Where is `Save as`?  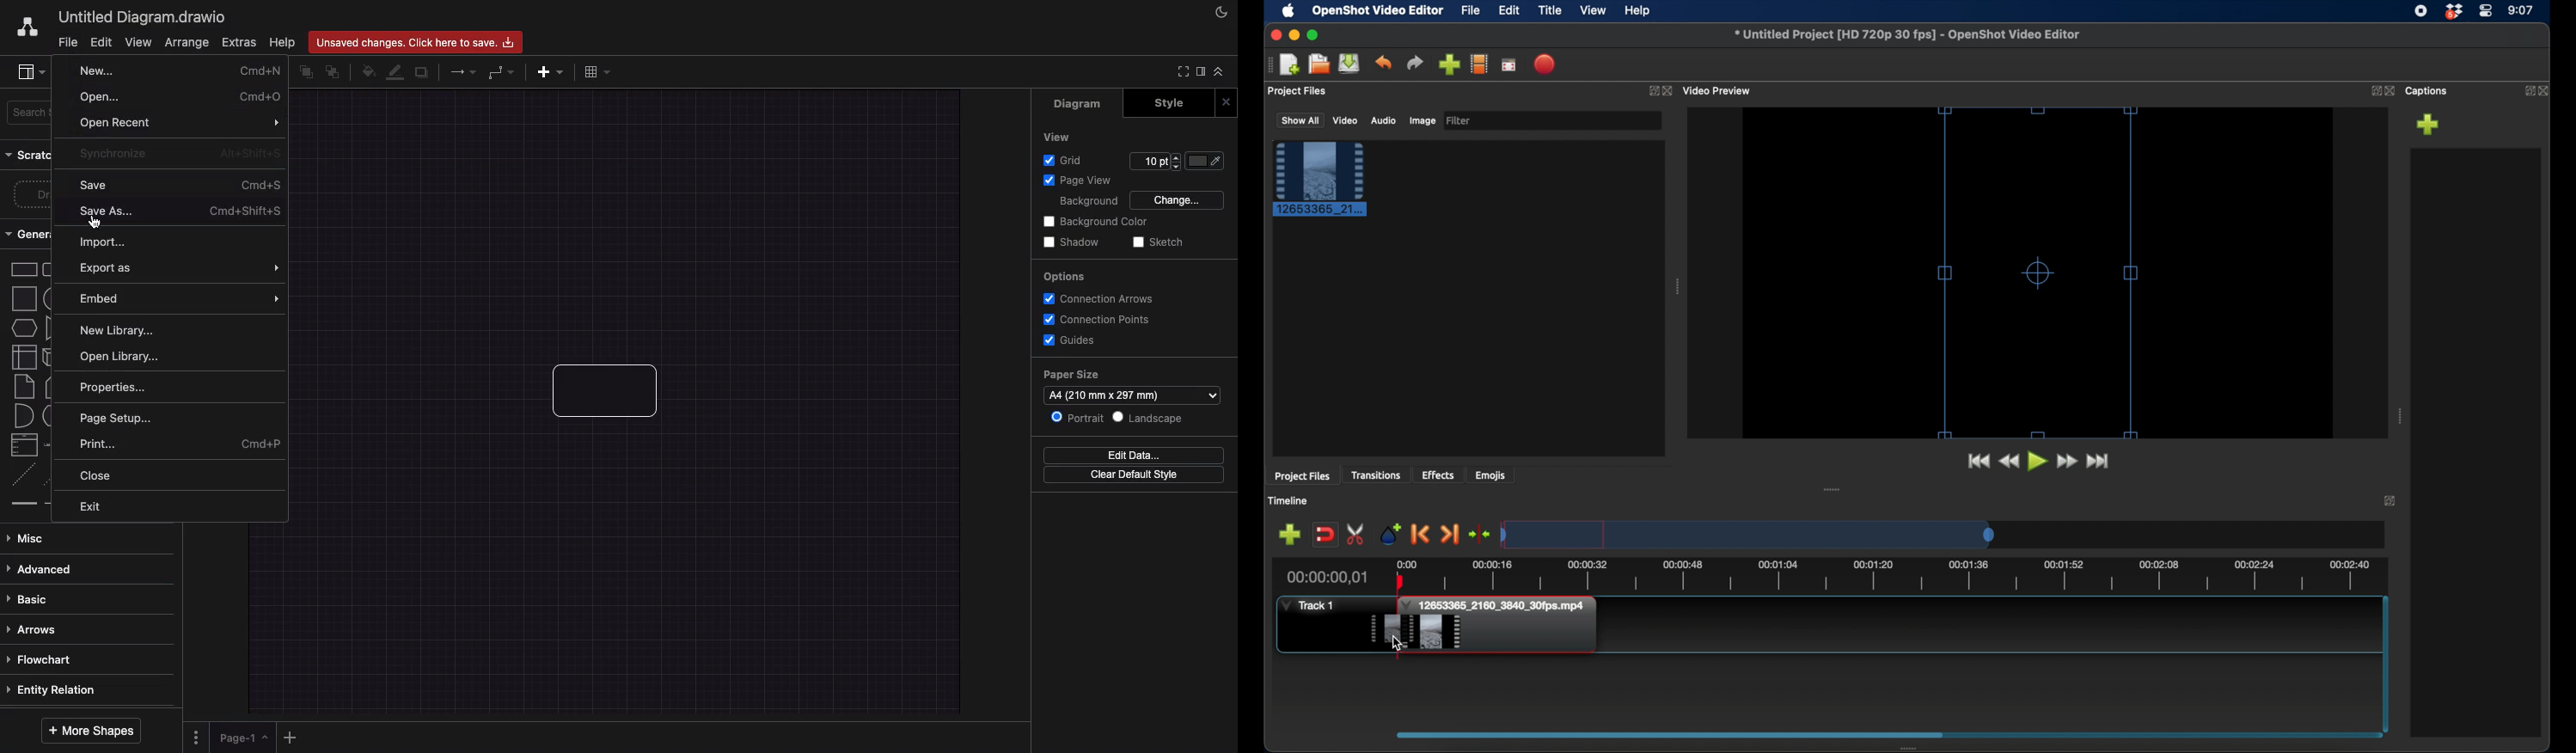
Save as is located at coordinates (187, 212).